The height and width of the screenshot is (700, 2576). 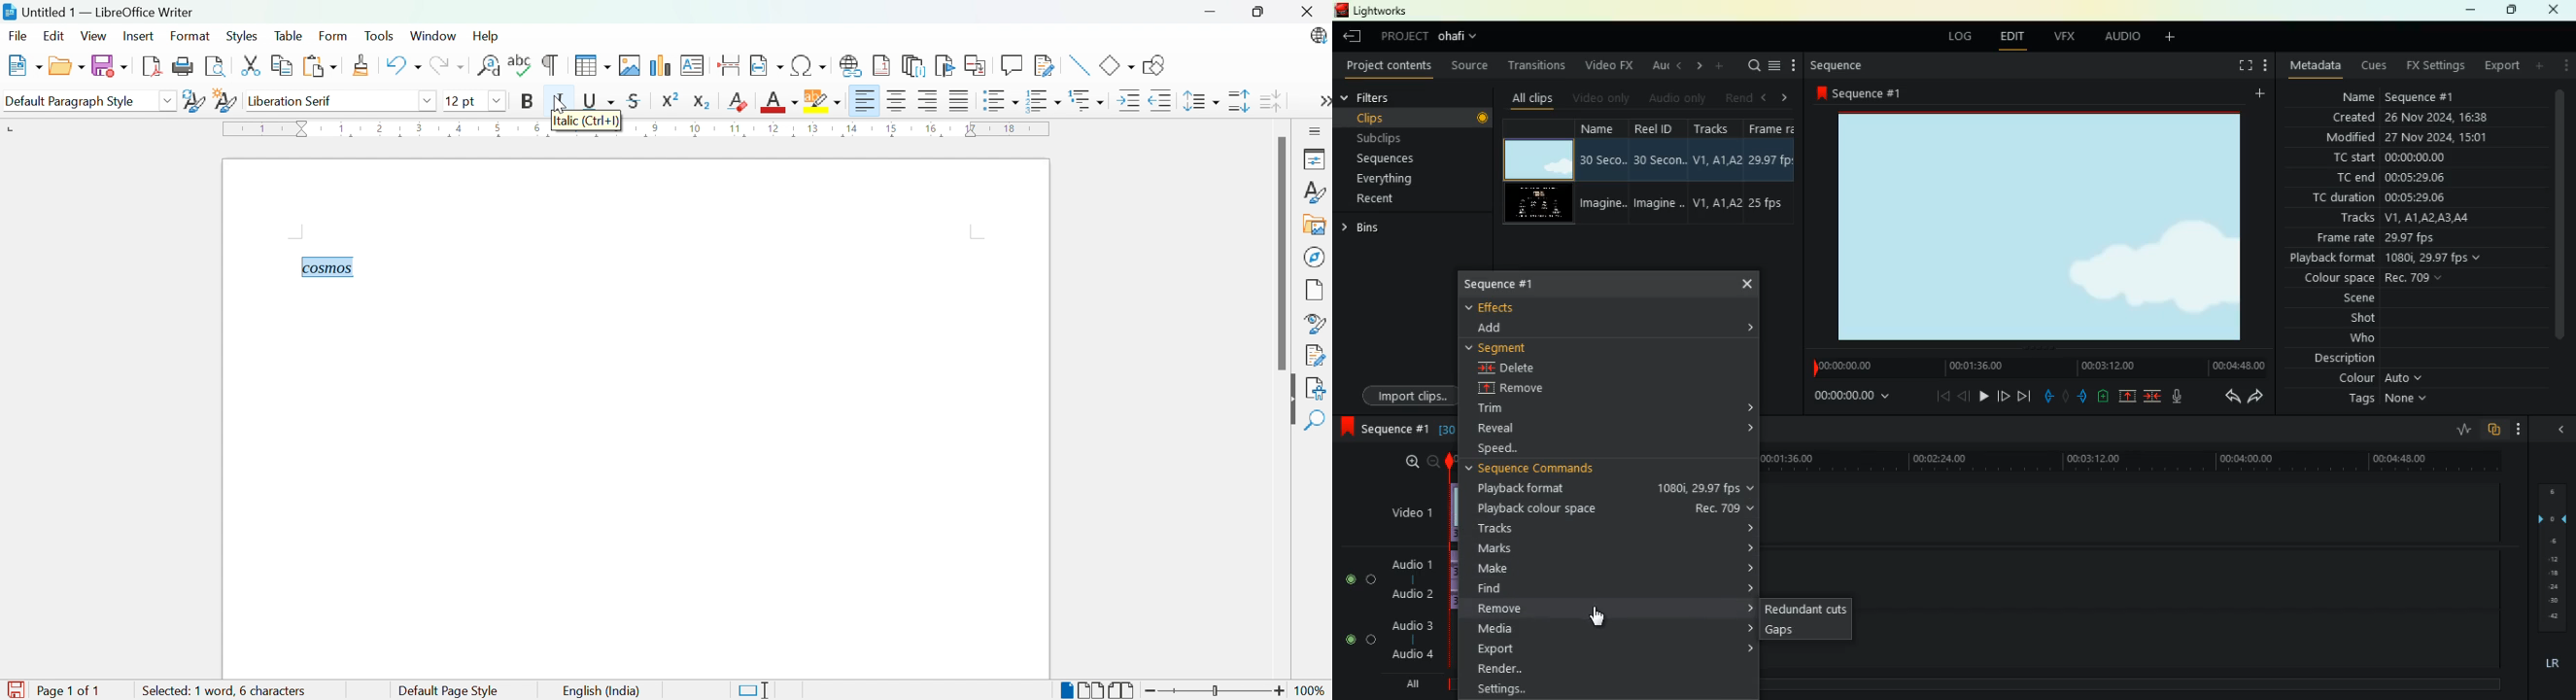 I want to click on Scroll bar, so click(x=1277, y=255).